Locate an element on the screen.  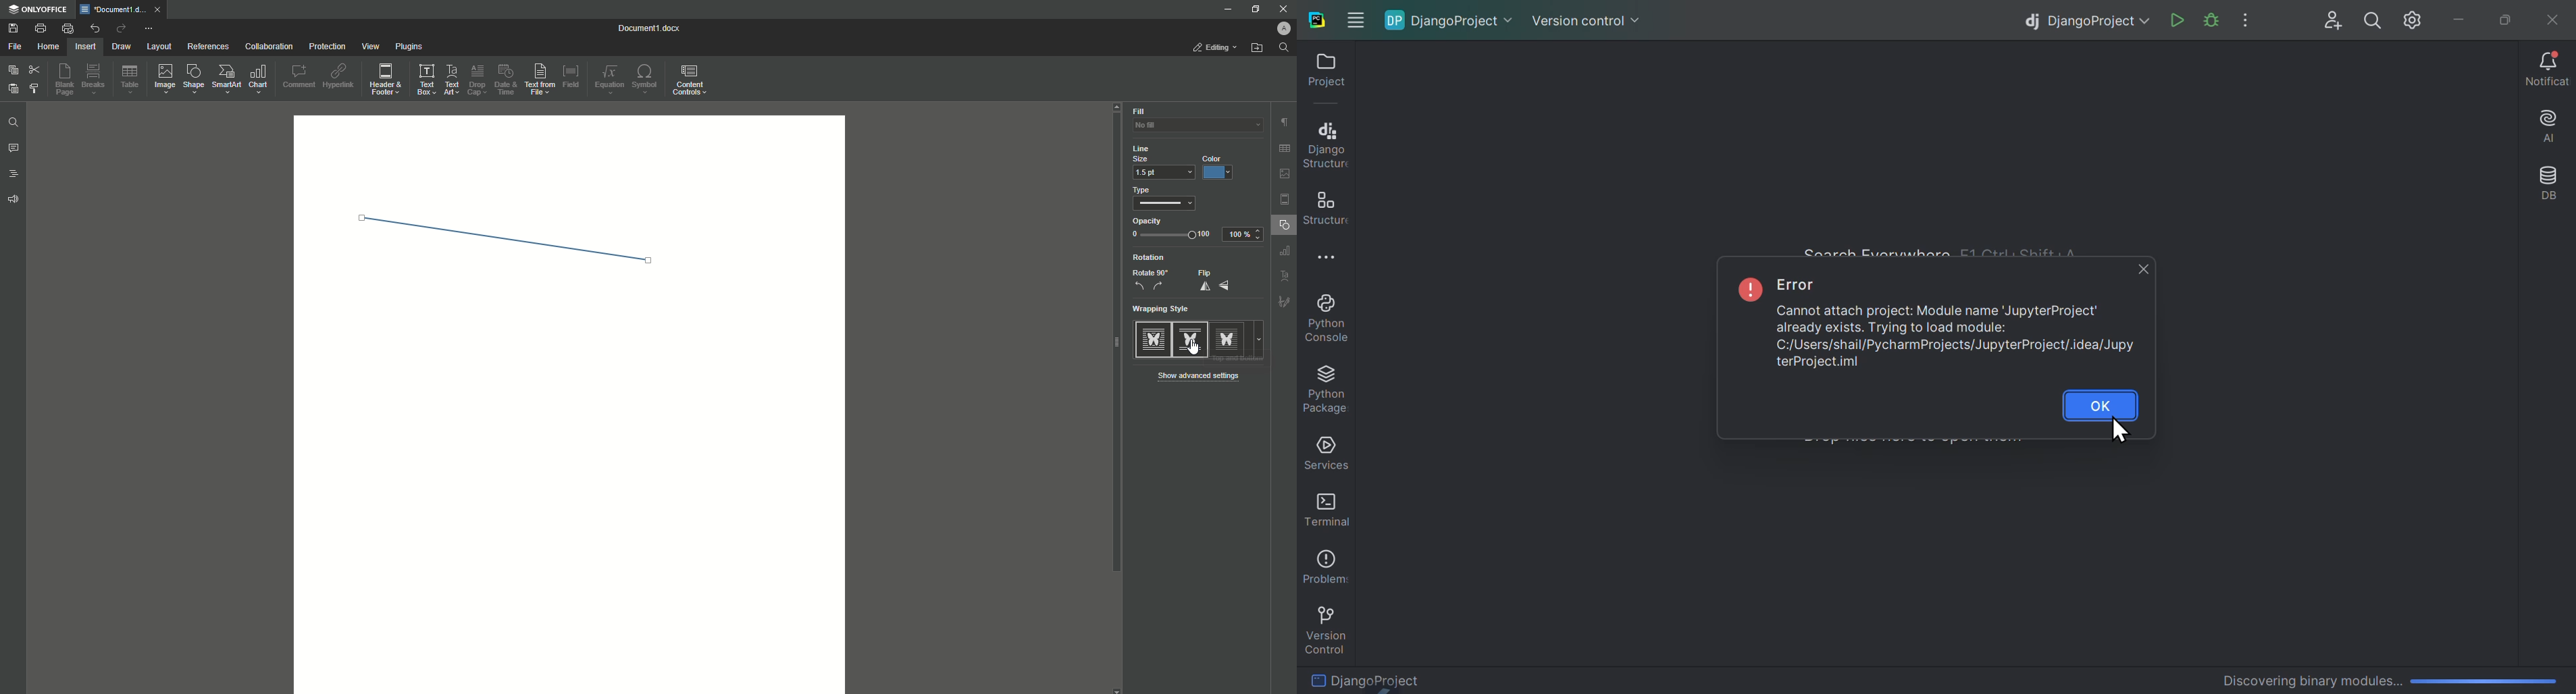
Header and Footer is located at coordinates (387, 80).